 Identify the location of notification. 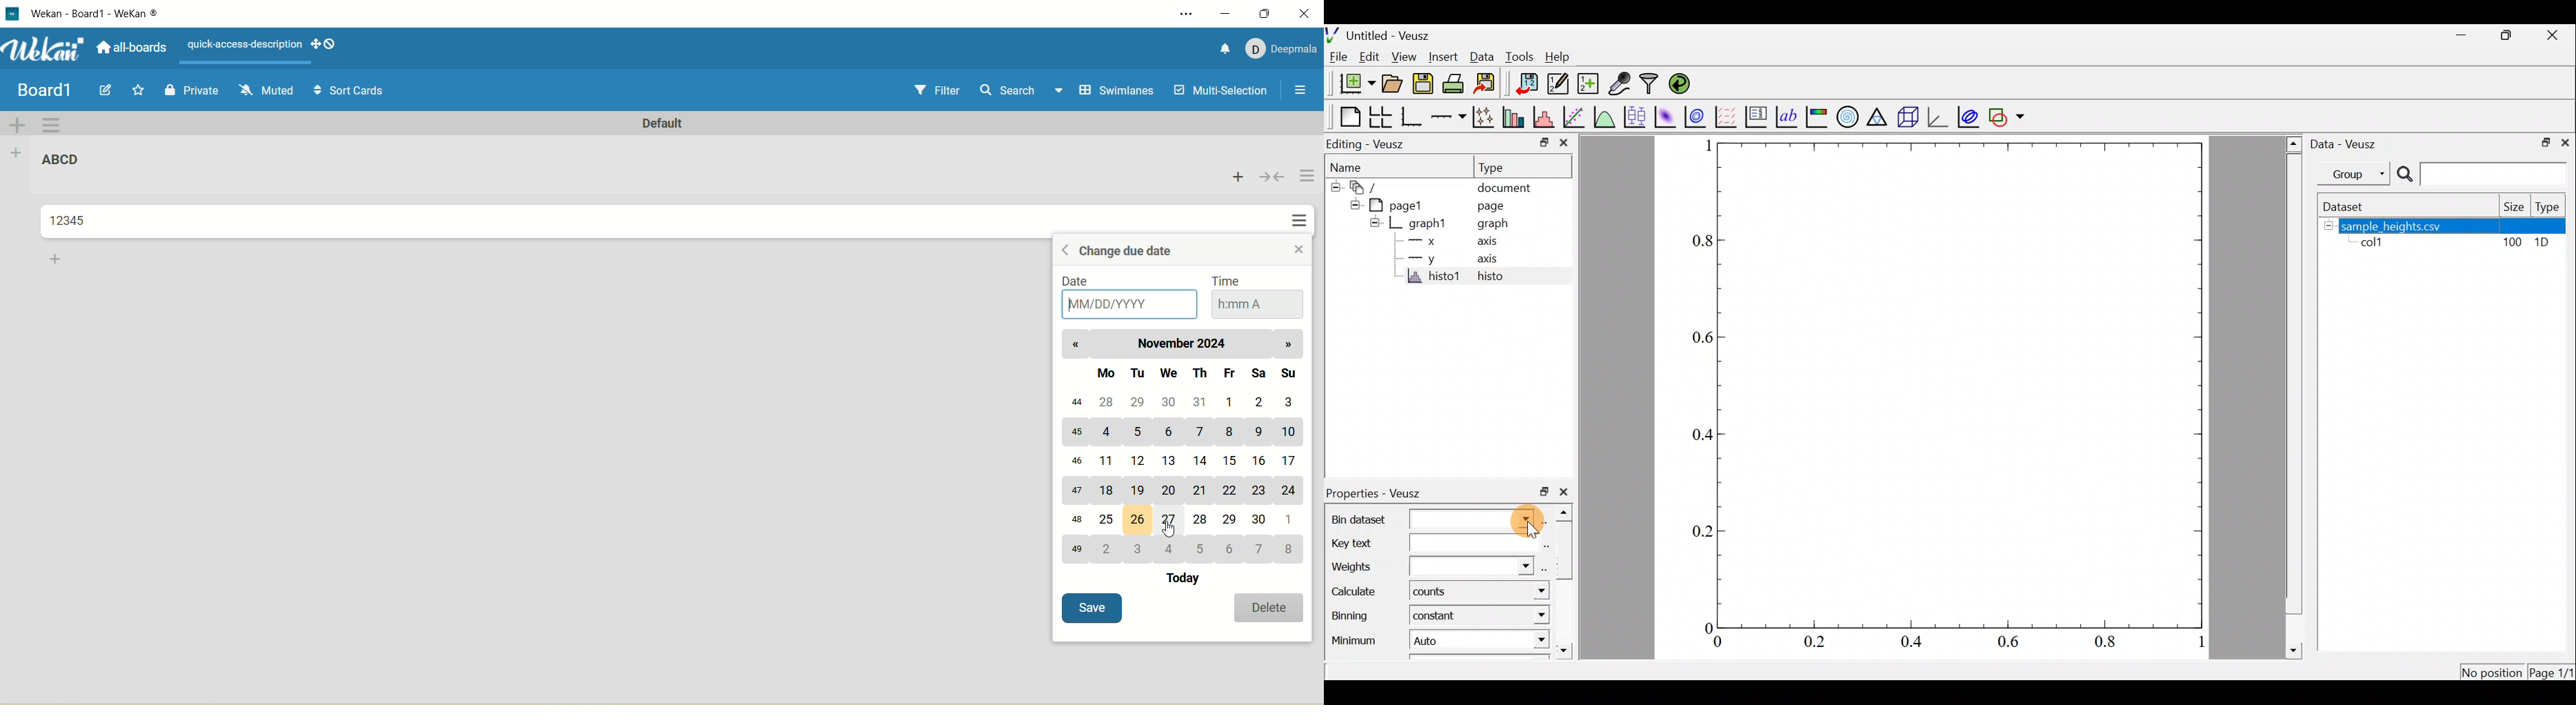
(1226, 49).